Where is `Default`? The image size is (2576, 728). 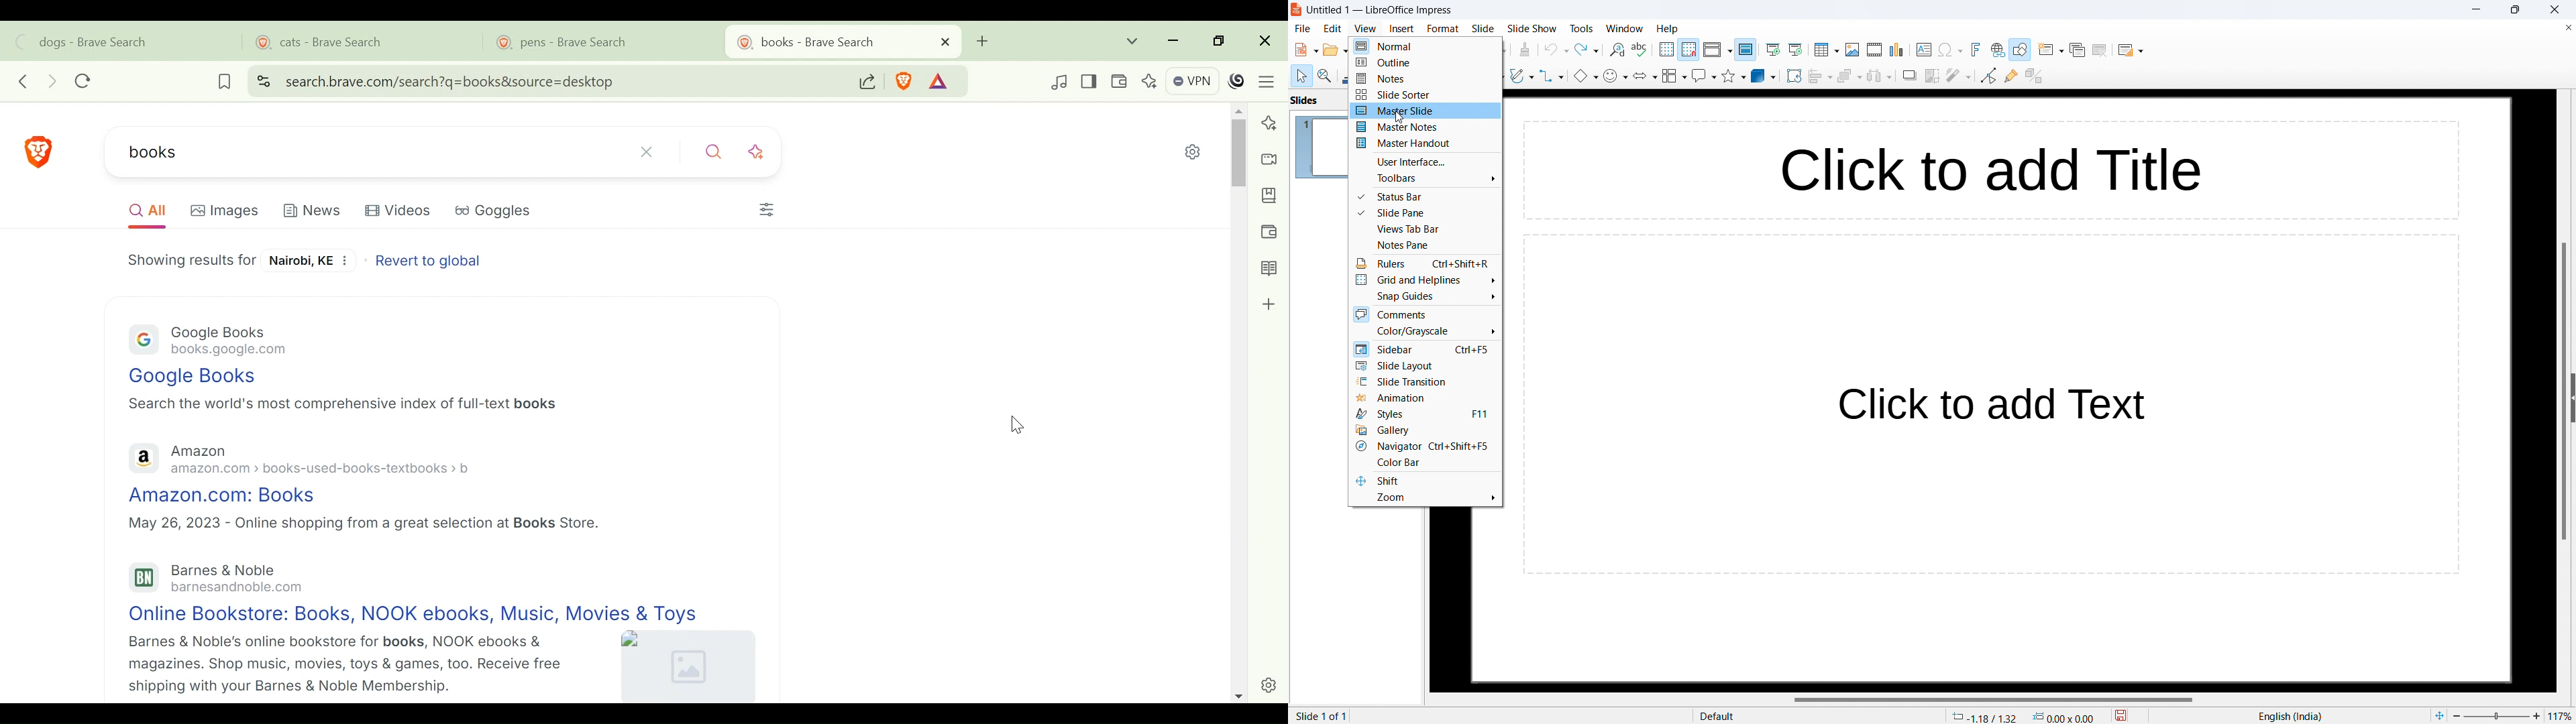 Default is located at coordinates (1719, 716).